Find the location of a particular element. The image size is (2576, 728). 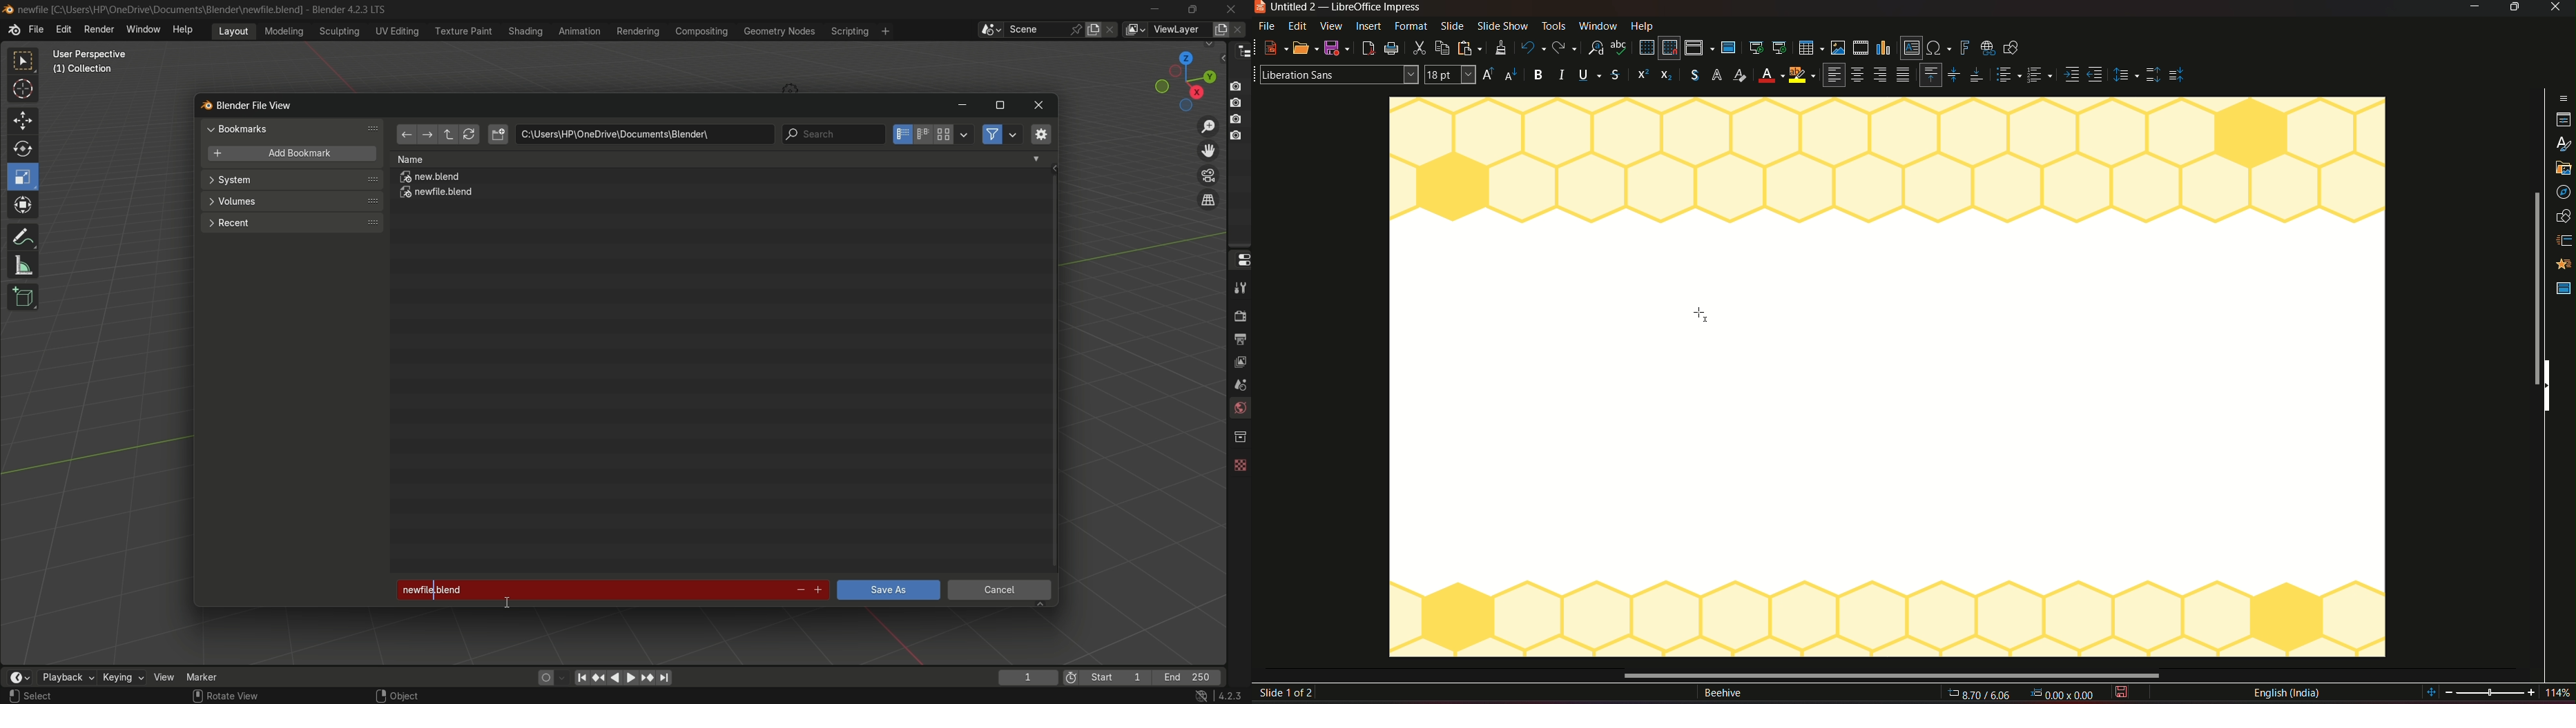

text is located at coordinates (1722, 694).